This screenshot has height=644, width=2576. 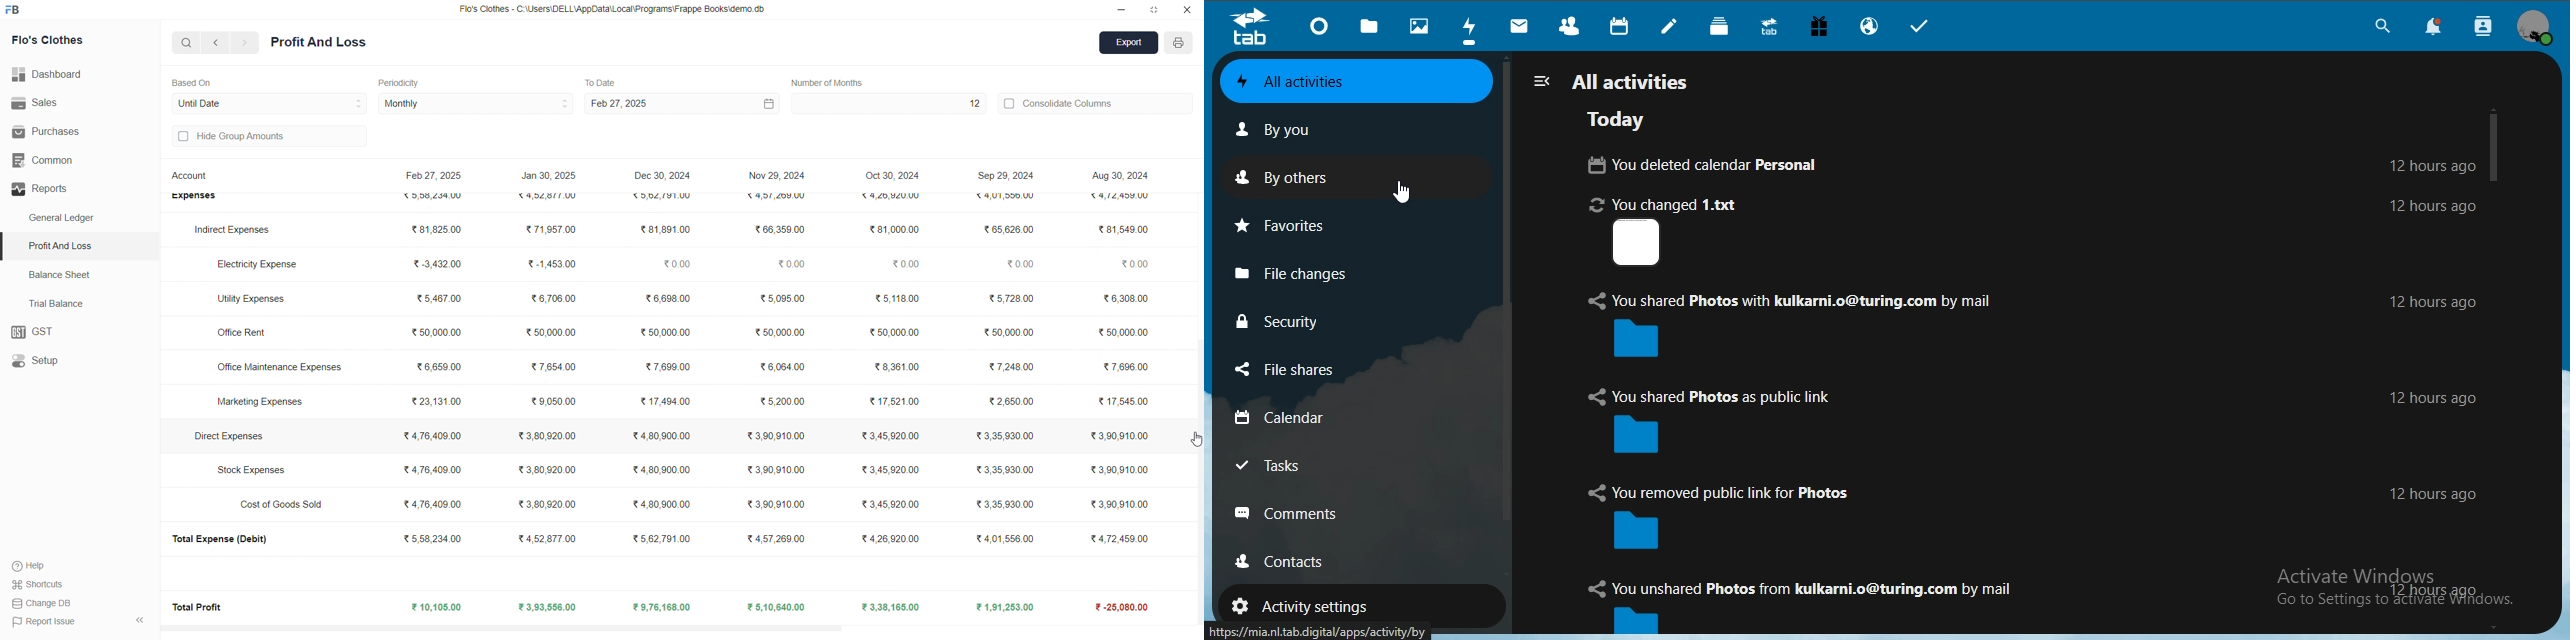 I want to click on Periodicity, so click(x=402, y=82).